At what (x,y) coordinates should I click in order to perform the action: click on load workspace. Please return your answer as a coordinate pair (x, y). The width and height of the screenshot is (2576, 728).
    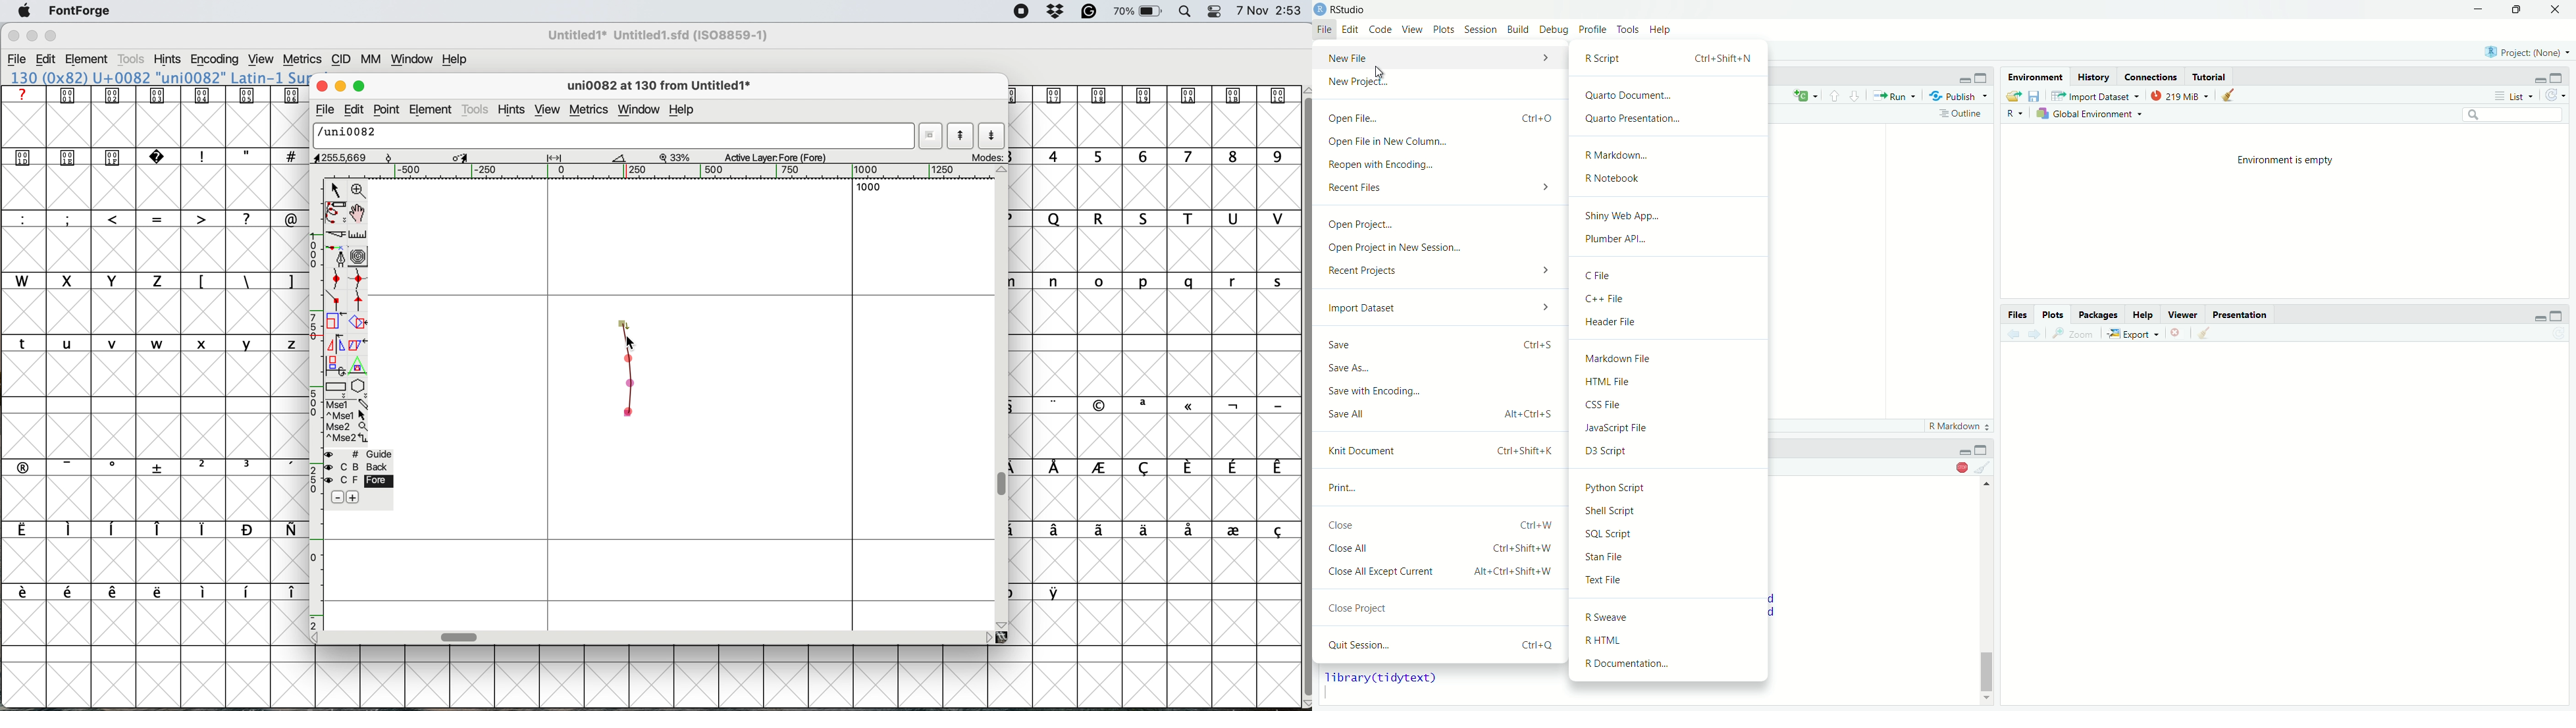
    Looking at the image, I should click on (2015, 96).